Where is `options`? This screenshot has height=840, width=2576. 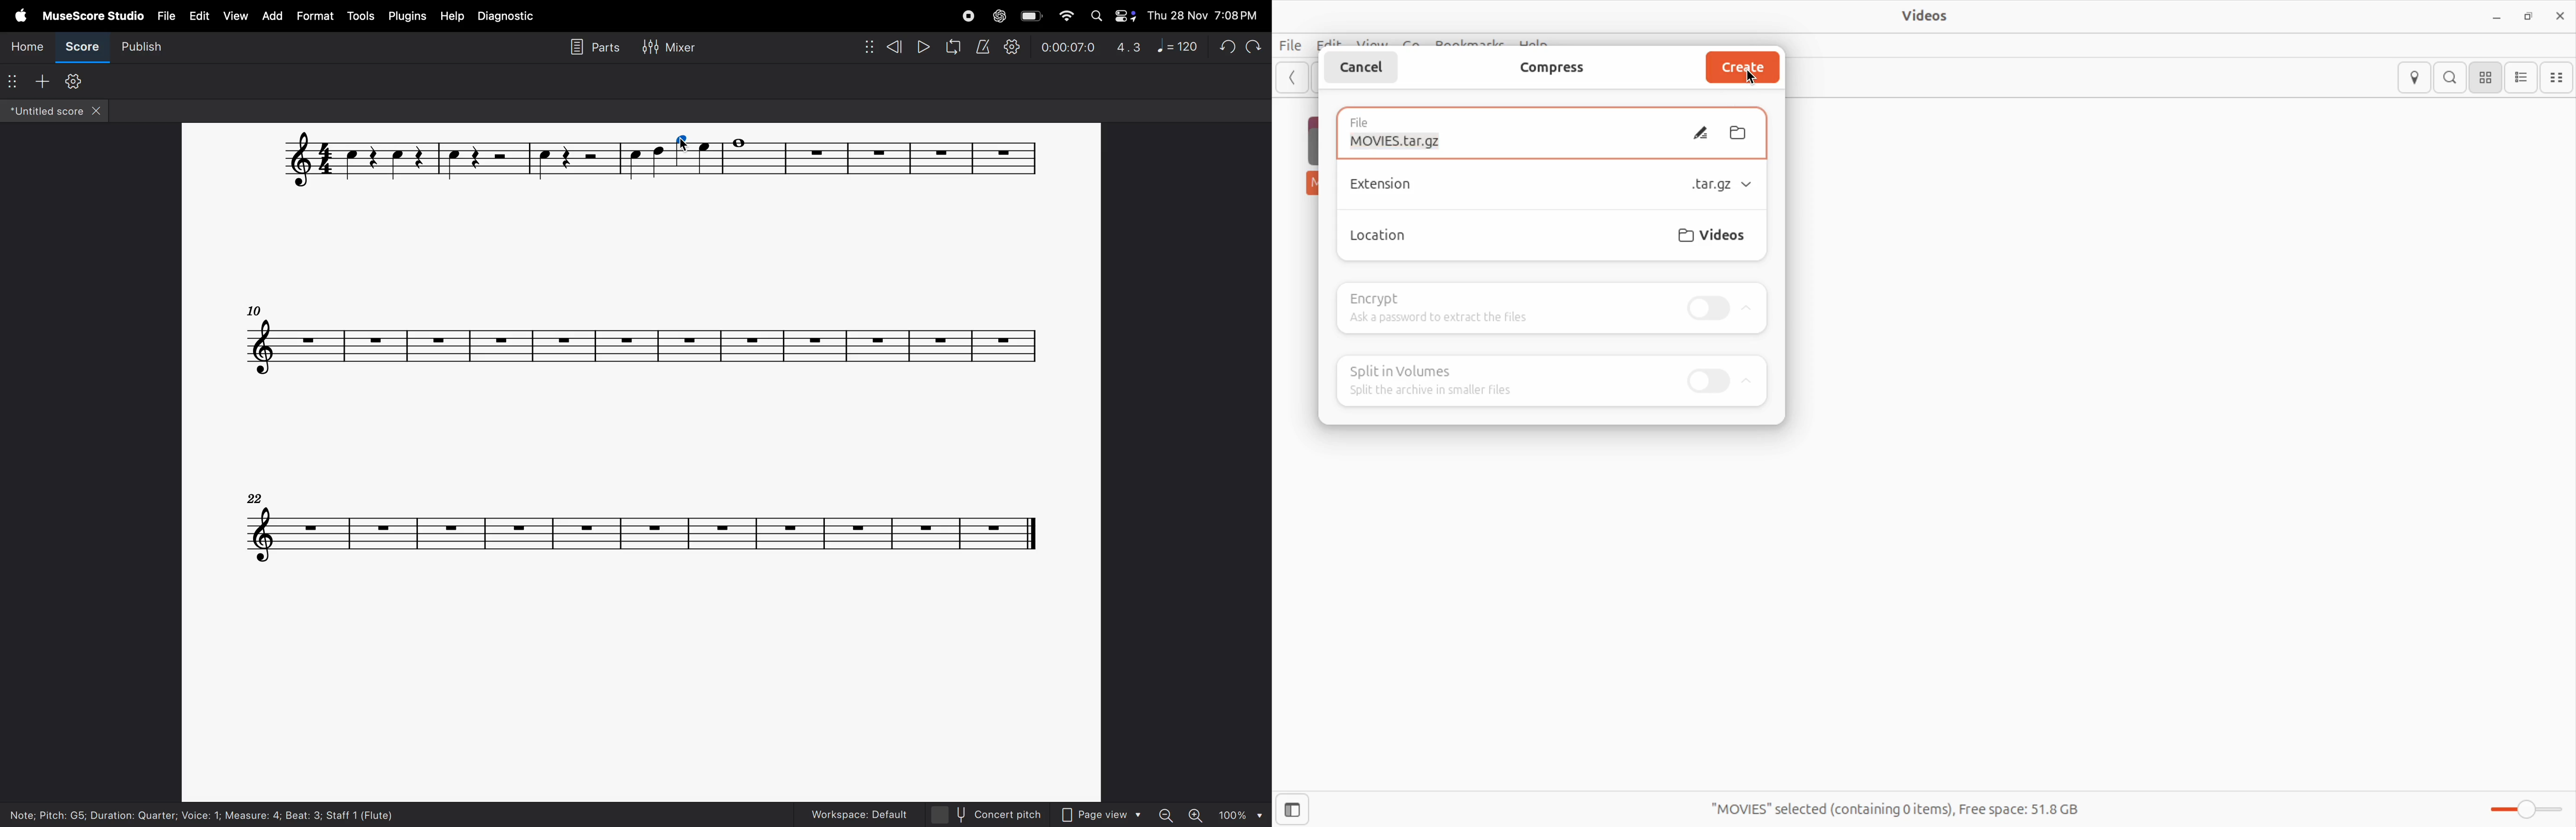
options is located at coordinates (14, 79).